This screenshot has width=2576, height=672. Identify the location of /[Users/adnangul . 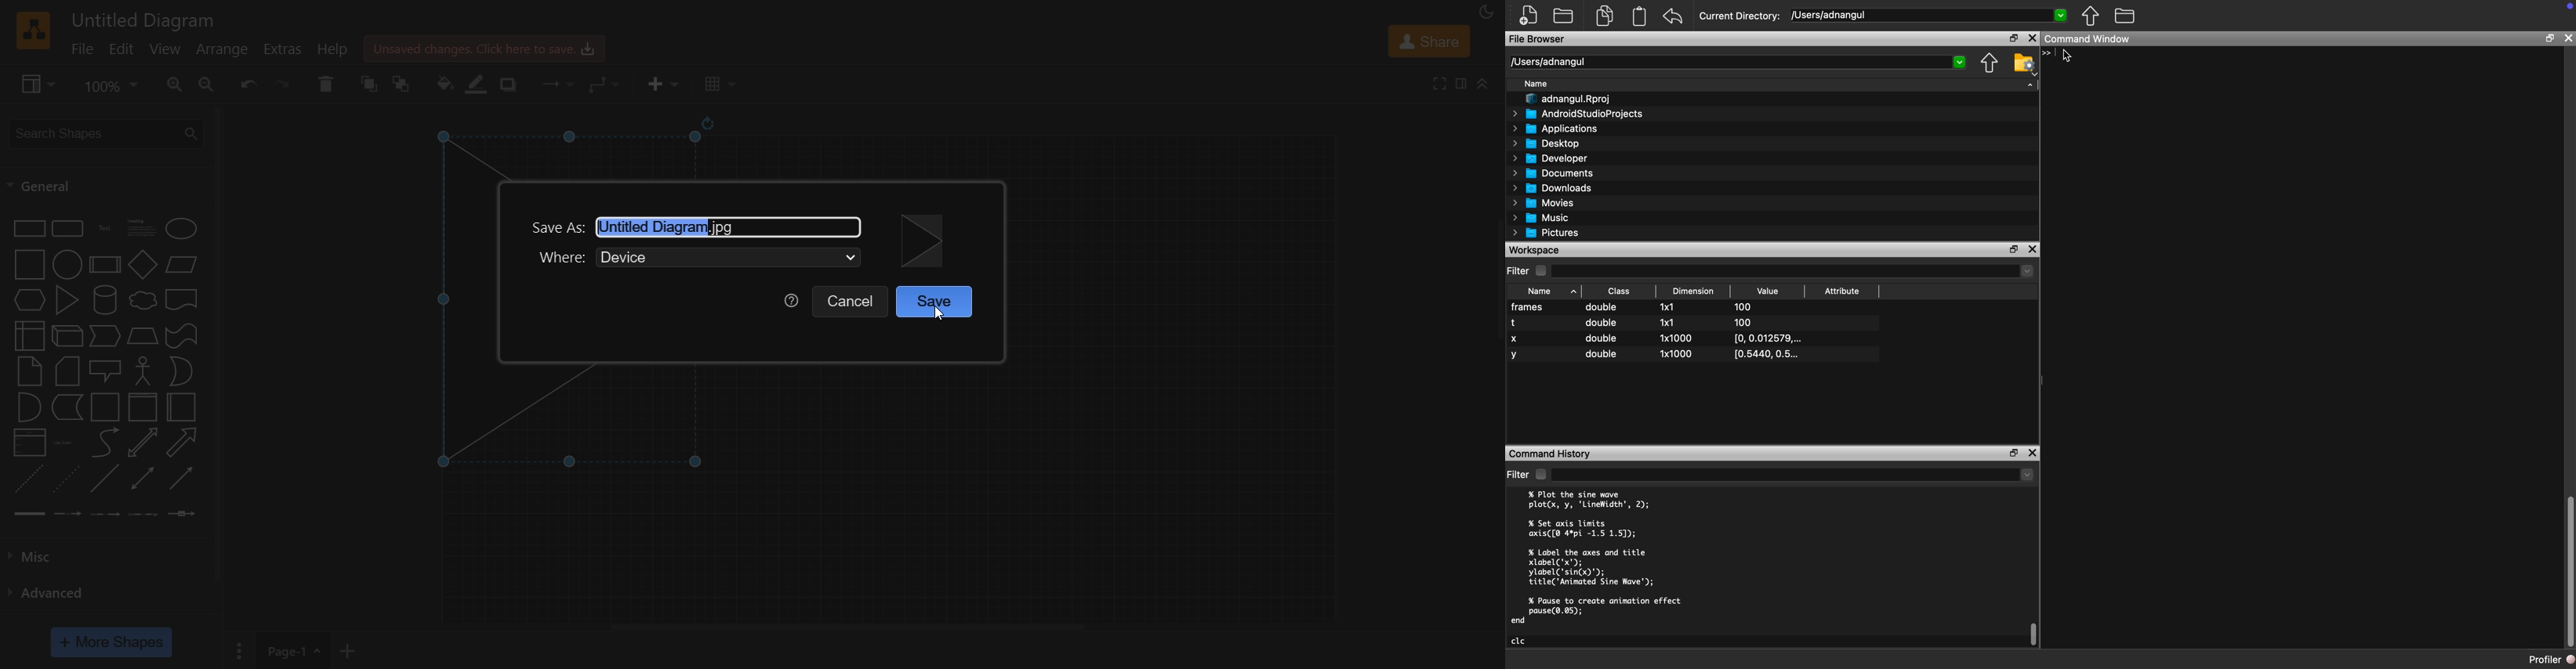
(1930, 15).